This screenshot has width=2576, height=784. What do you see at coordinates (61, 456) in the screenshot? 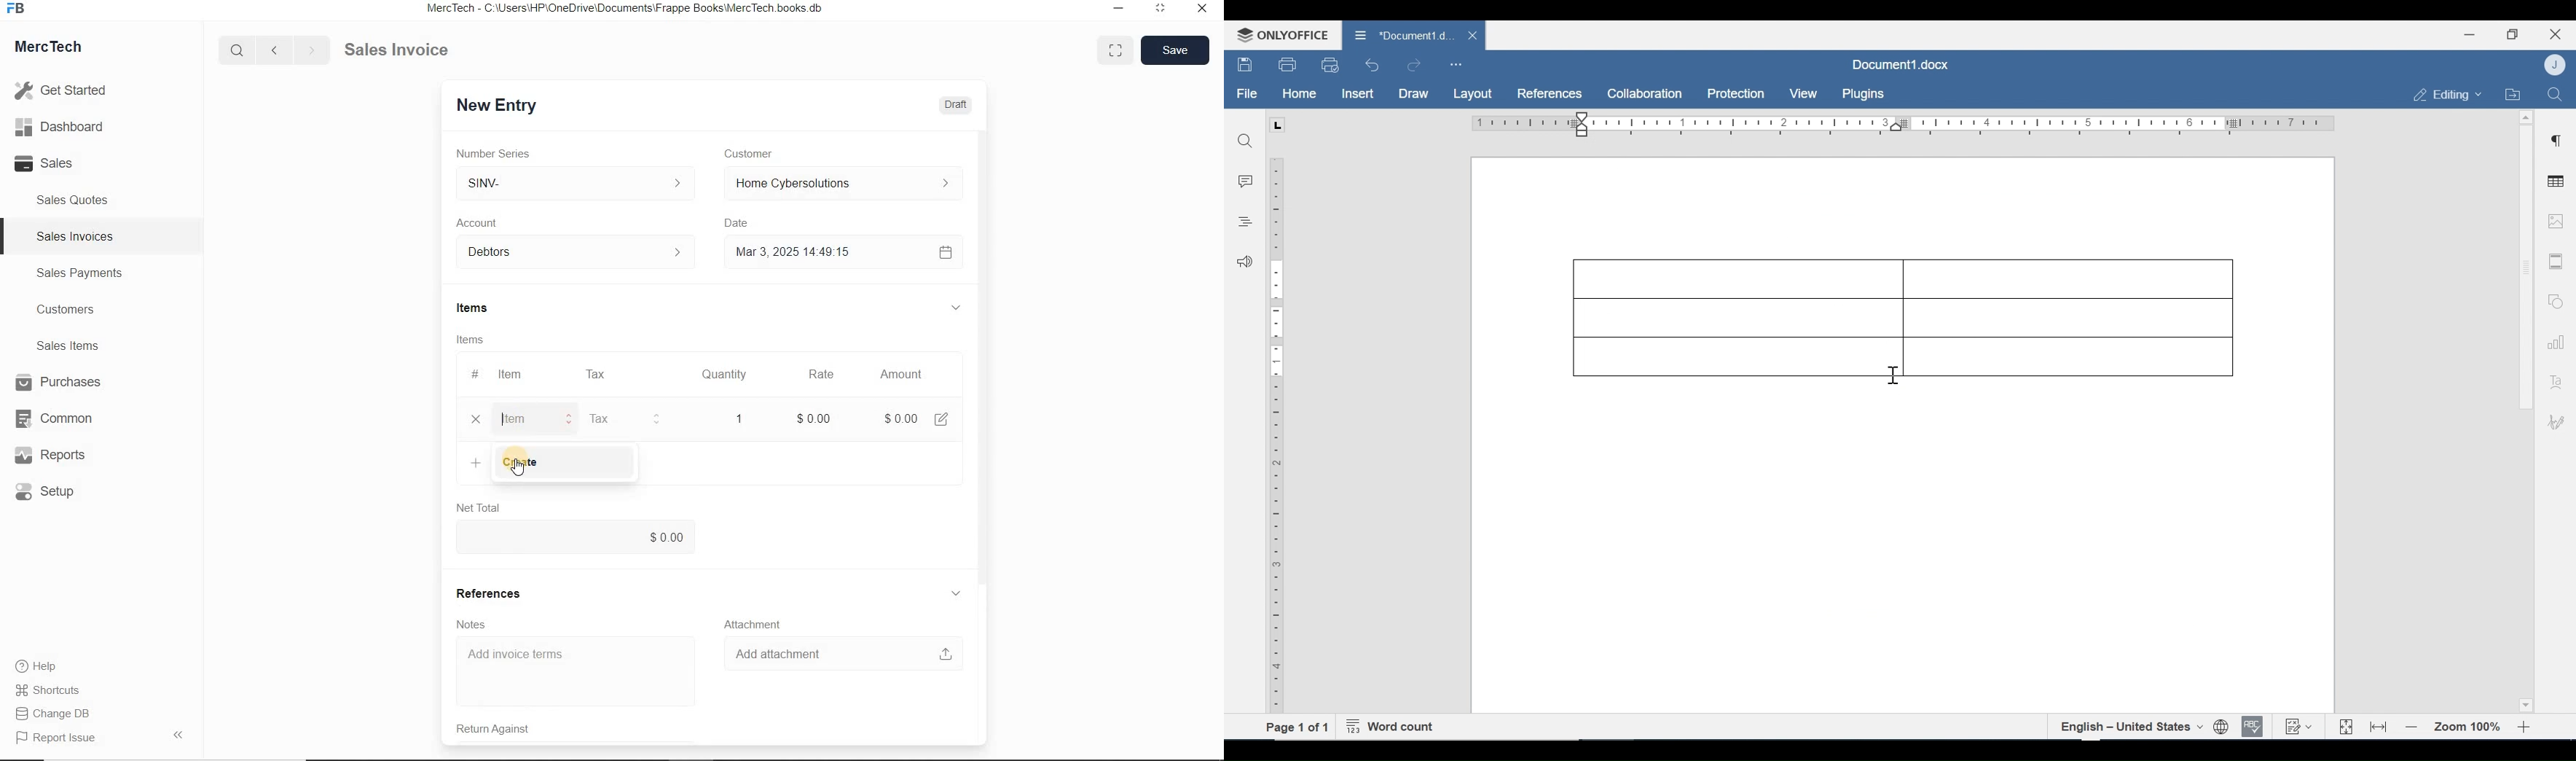
I see `Reports` at bounding box center [61, 456].